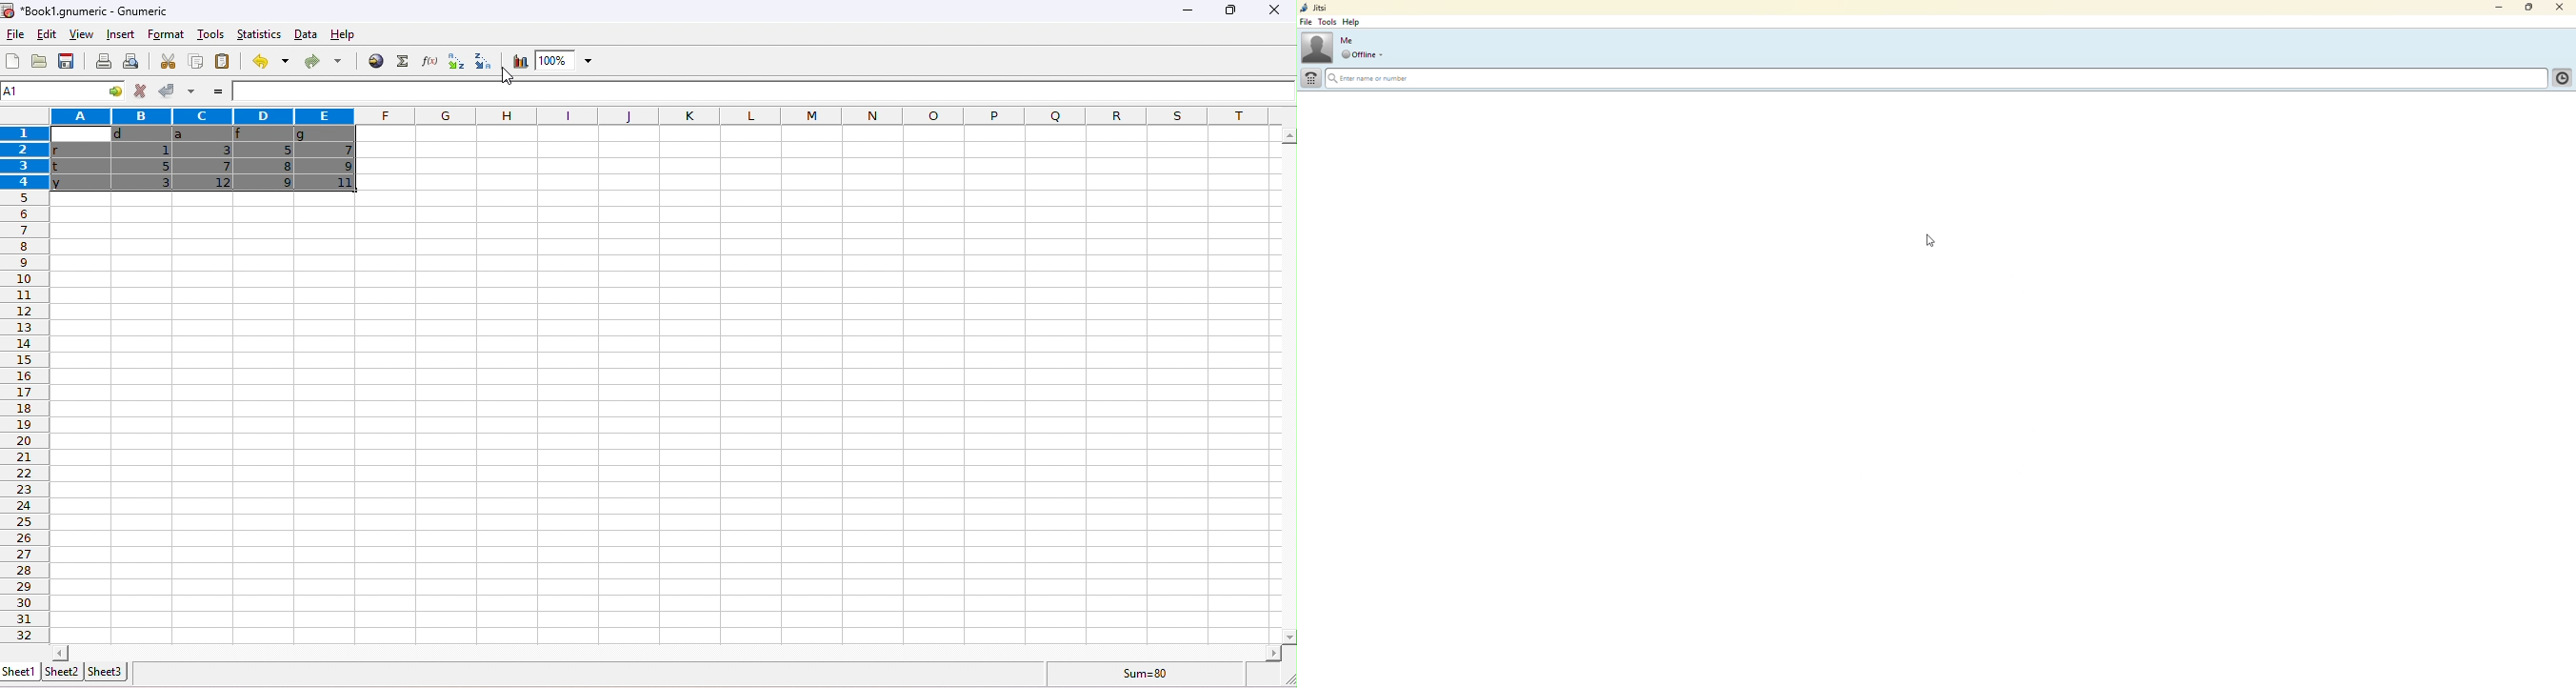  Describe the element at coordinates (765, 91) in the screenshot. I see `formula bar` at that location.